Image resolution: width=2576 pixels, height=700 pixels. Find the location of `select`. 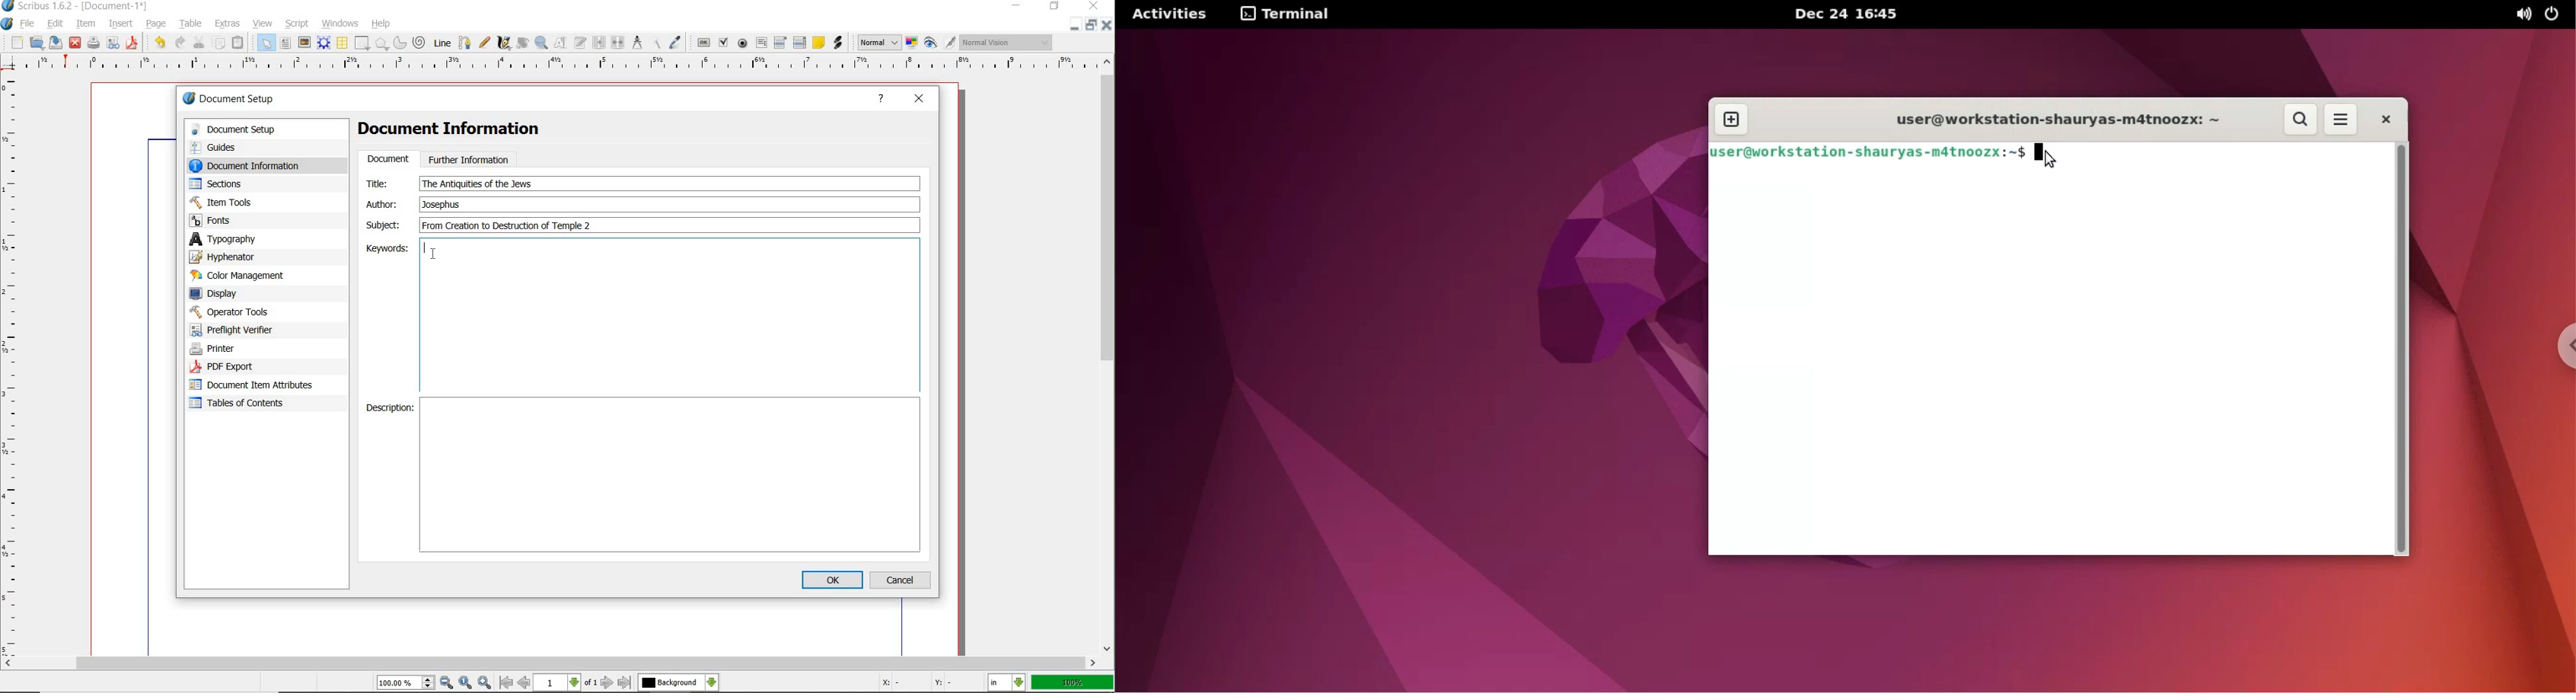

select is located at coordinates (267, 42).